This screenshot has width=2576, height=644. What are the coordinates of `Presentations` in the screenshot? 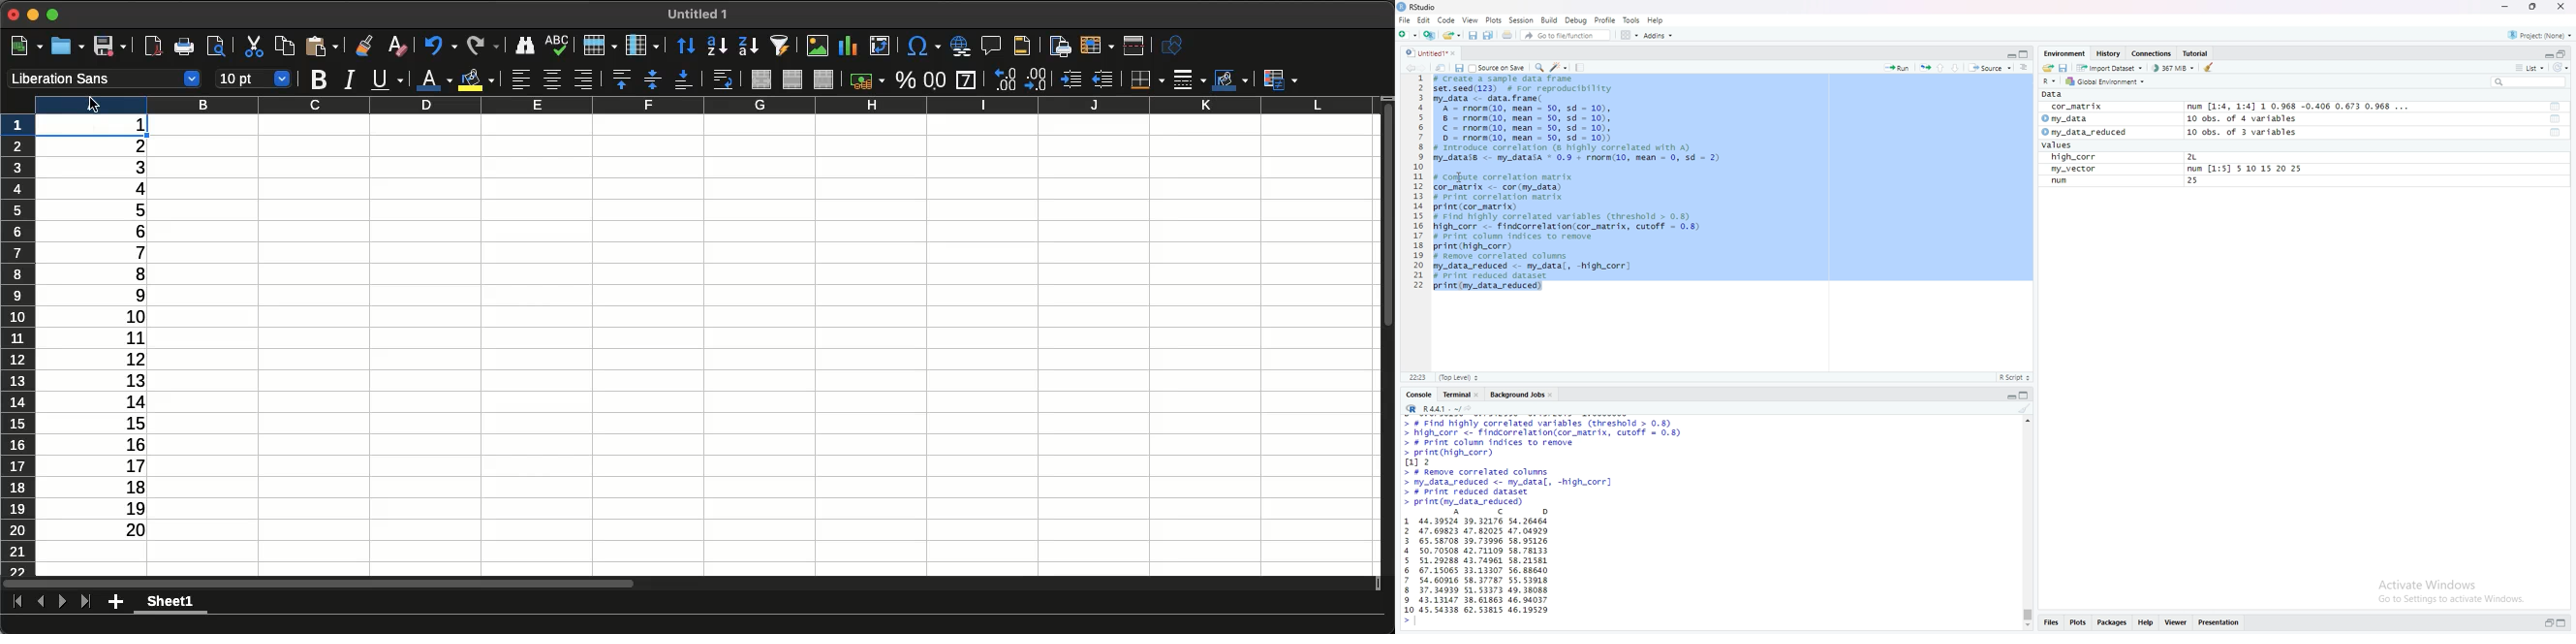 It's located at (2220, 622).